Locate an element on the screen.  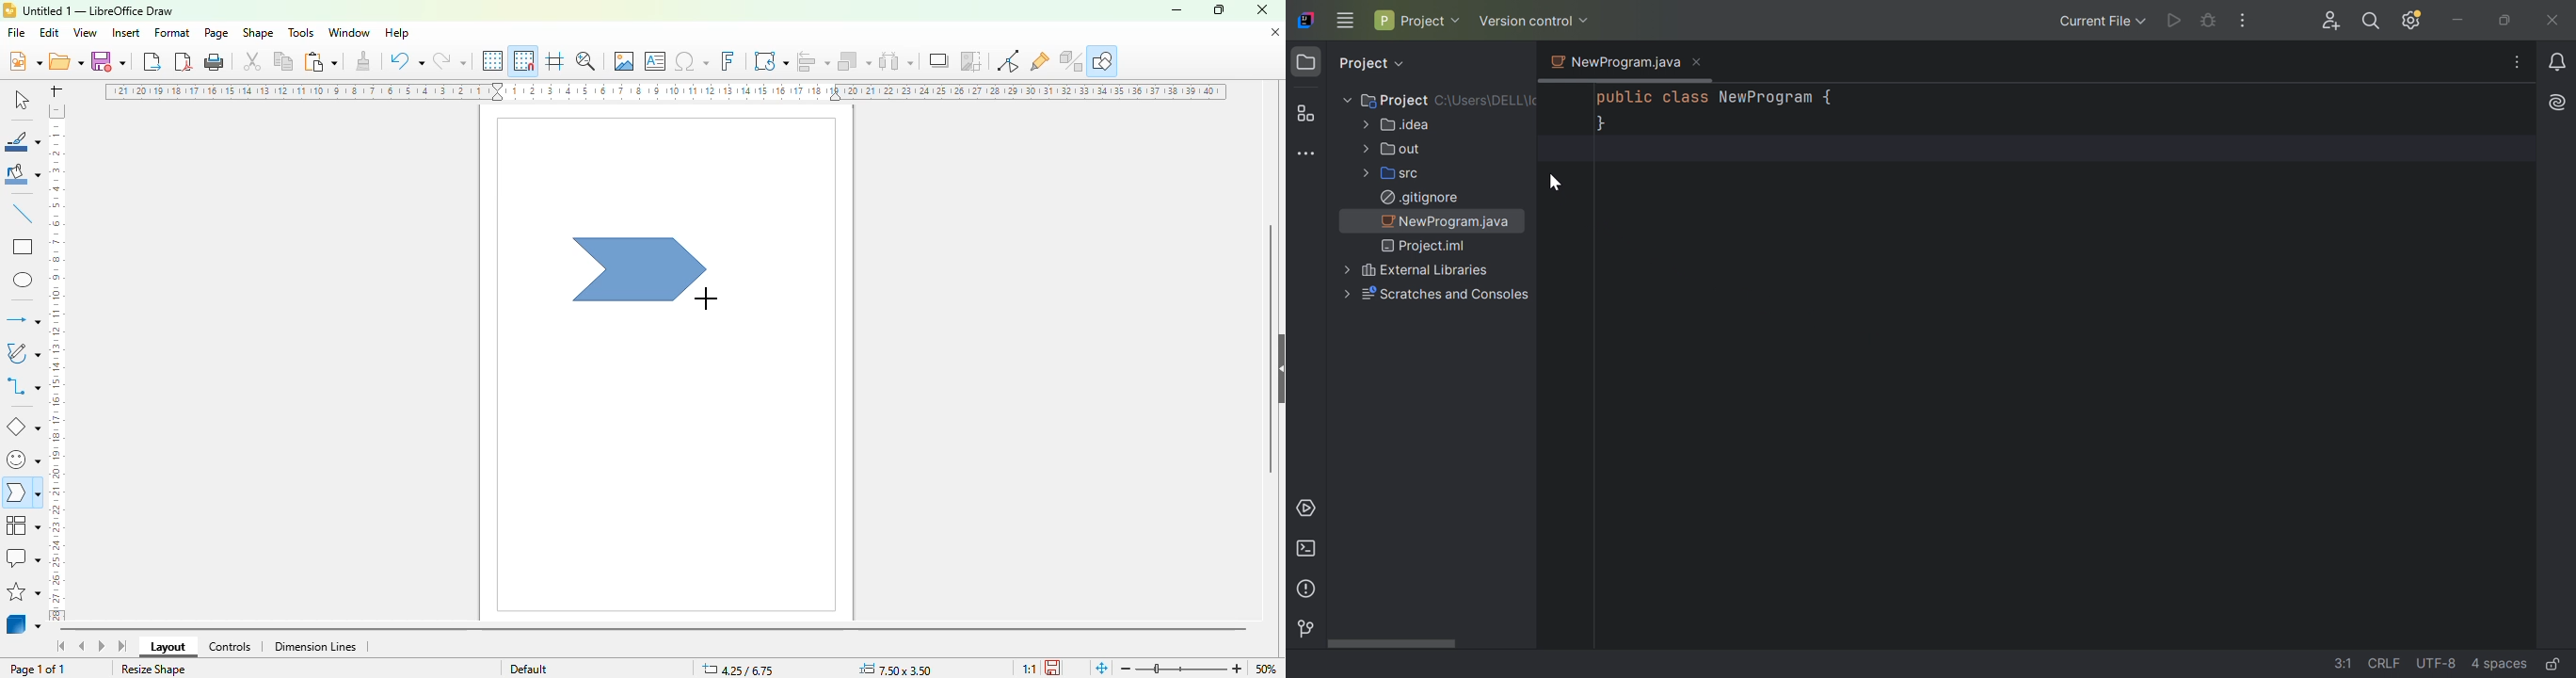
view is located at coordinates (85, 33).